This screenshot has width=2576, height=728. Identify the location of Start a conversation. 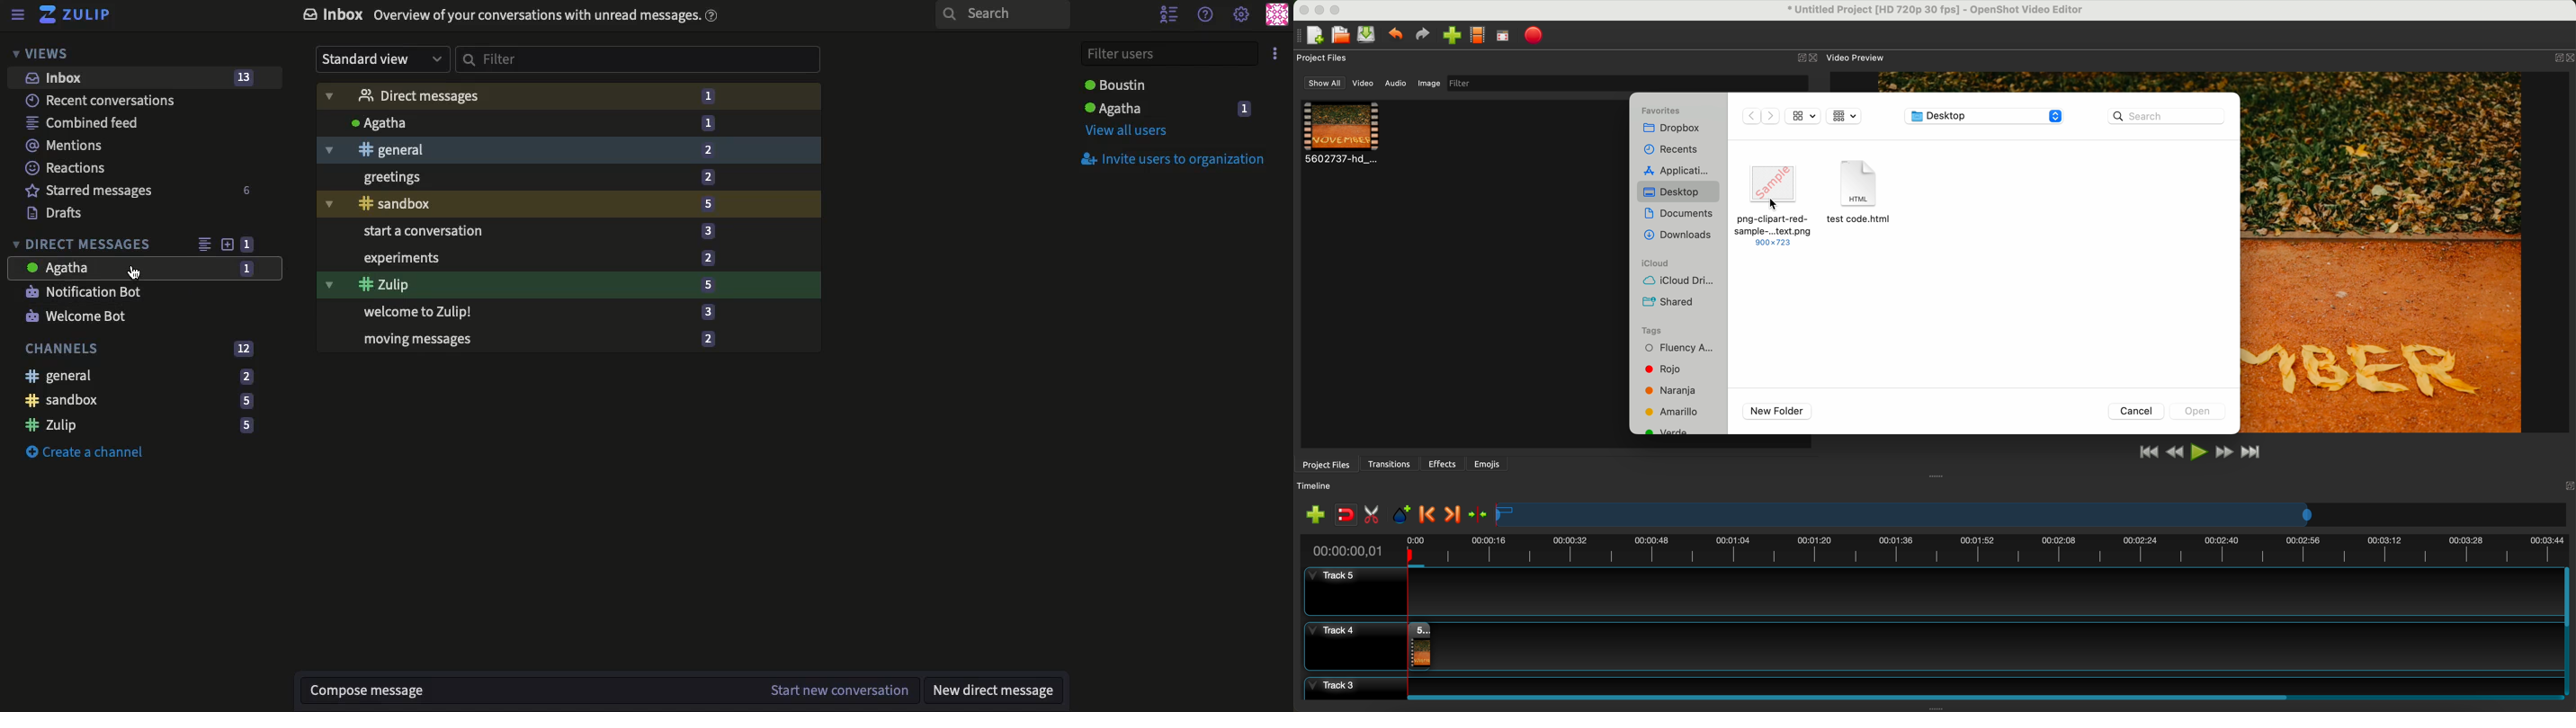
(568, 232).